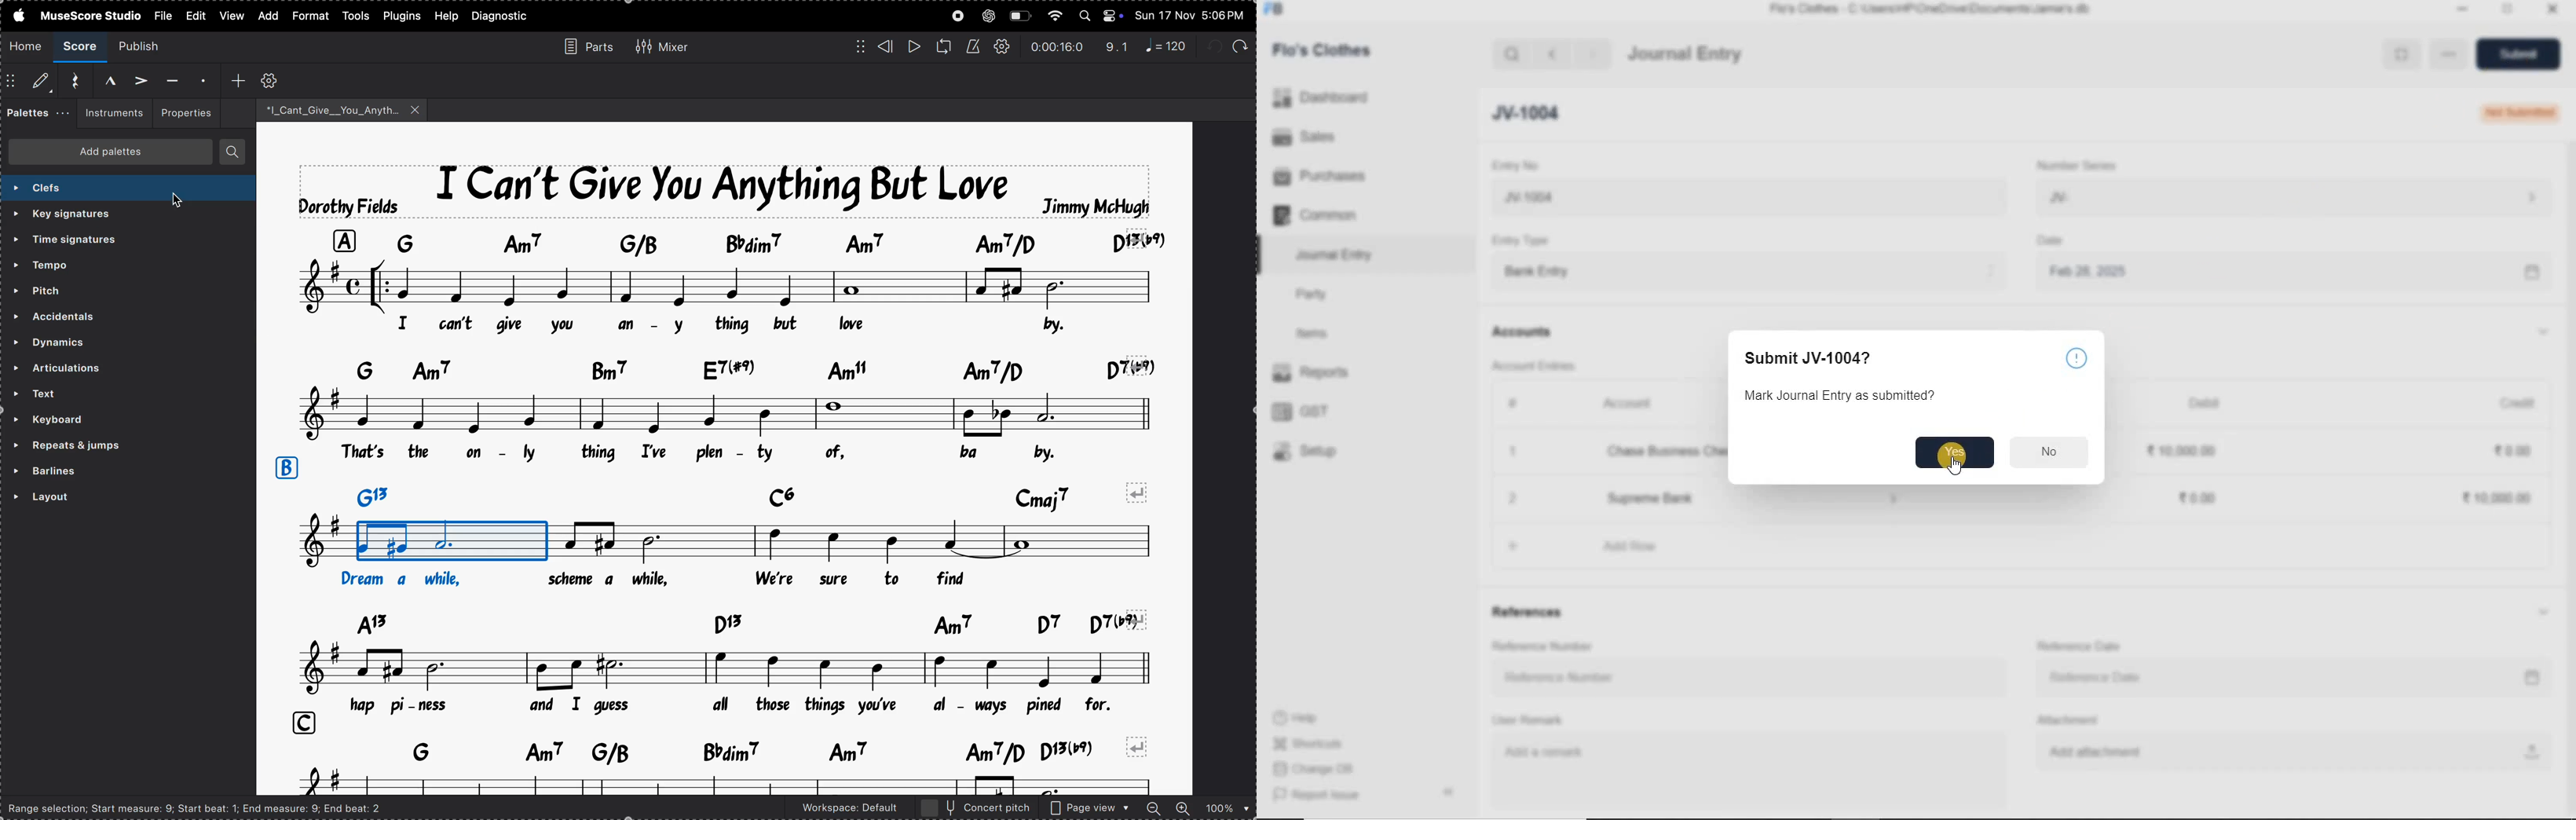 This screenshot has height=840, width=2576. What do you see at coordinates (712, 543) in the screenshot?
I see `notes` at bounding box center [712, 543].